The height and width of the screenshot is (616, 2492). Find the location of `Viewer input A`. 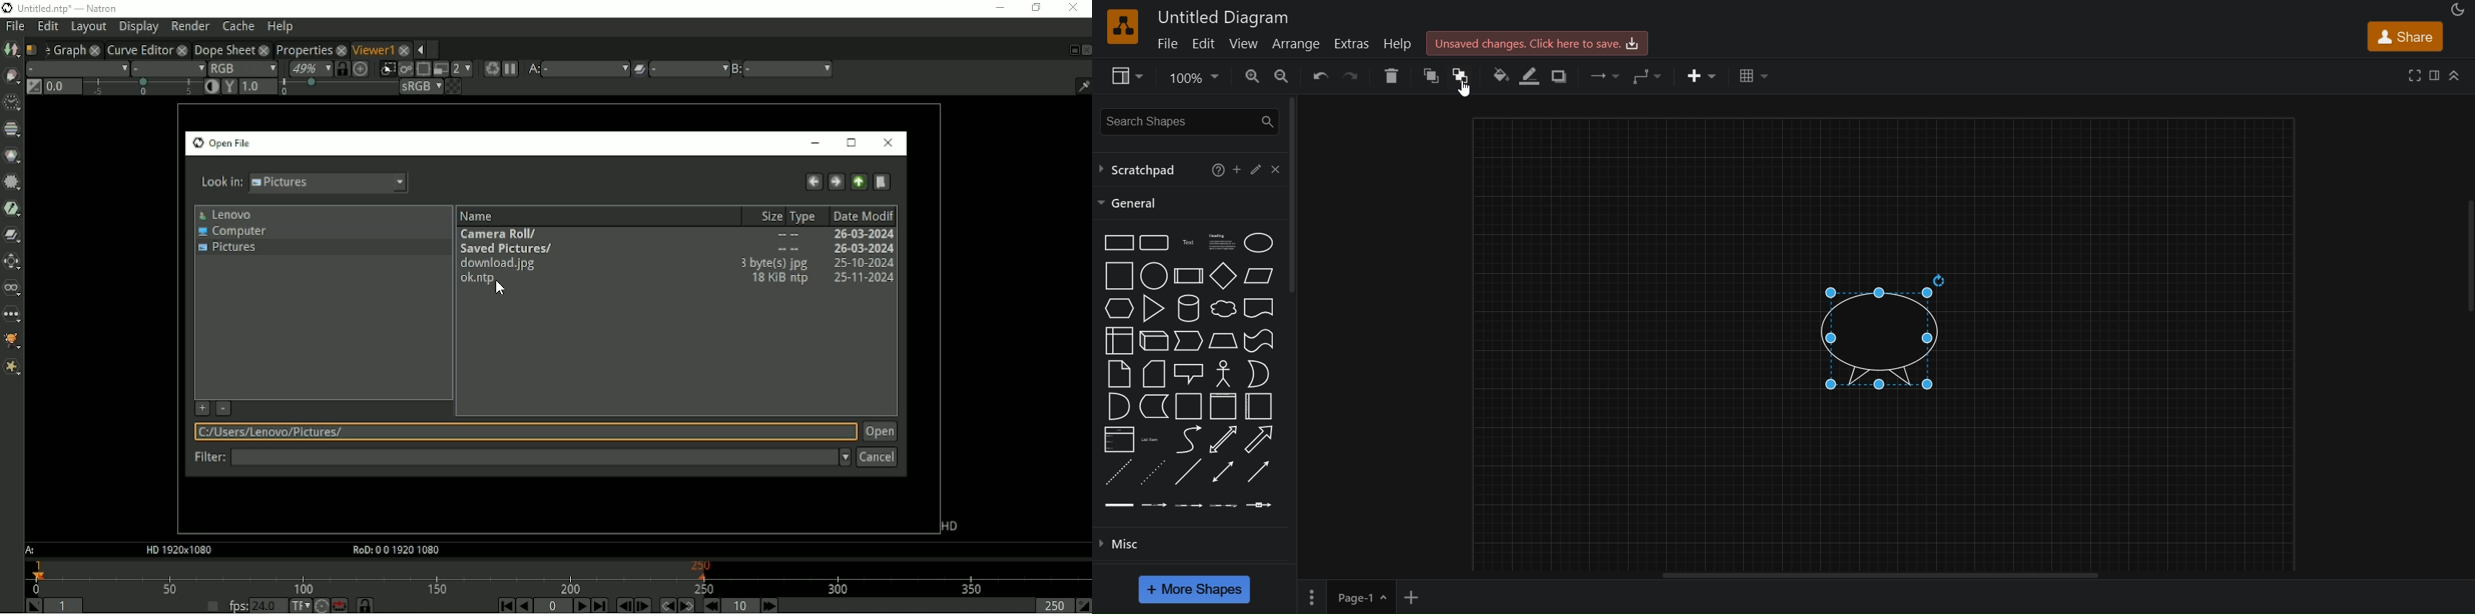

Viewer input A is located at coordinates (532, 69).